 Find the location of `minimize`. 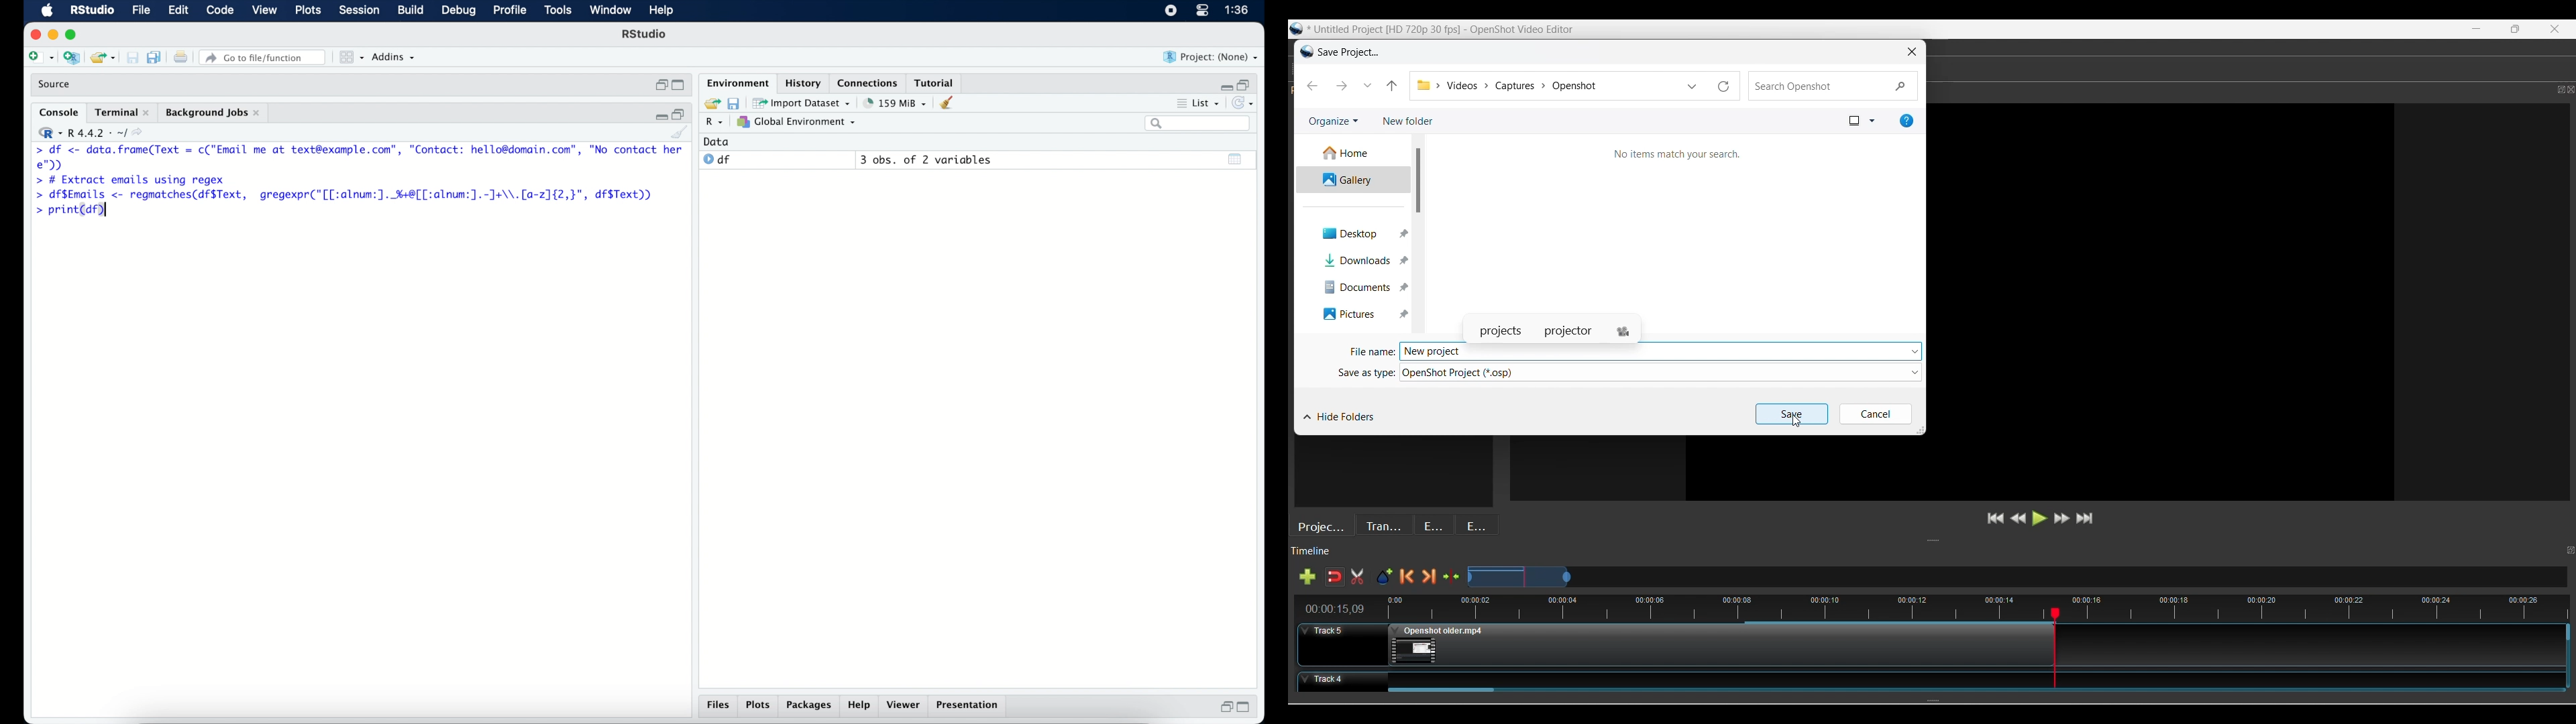

minimize is located at coordinates (1226, 84).